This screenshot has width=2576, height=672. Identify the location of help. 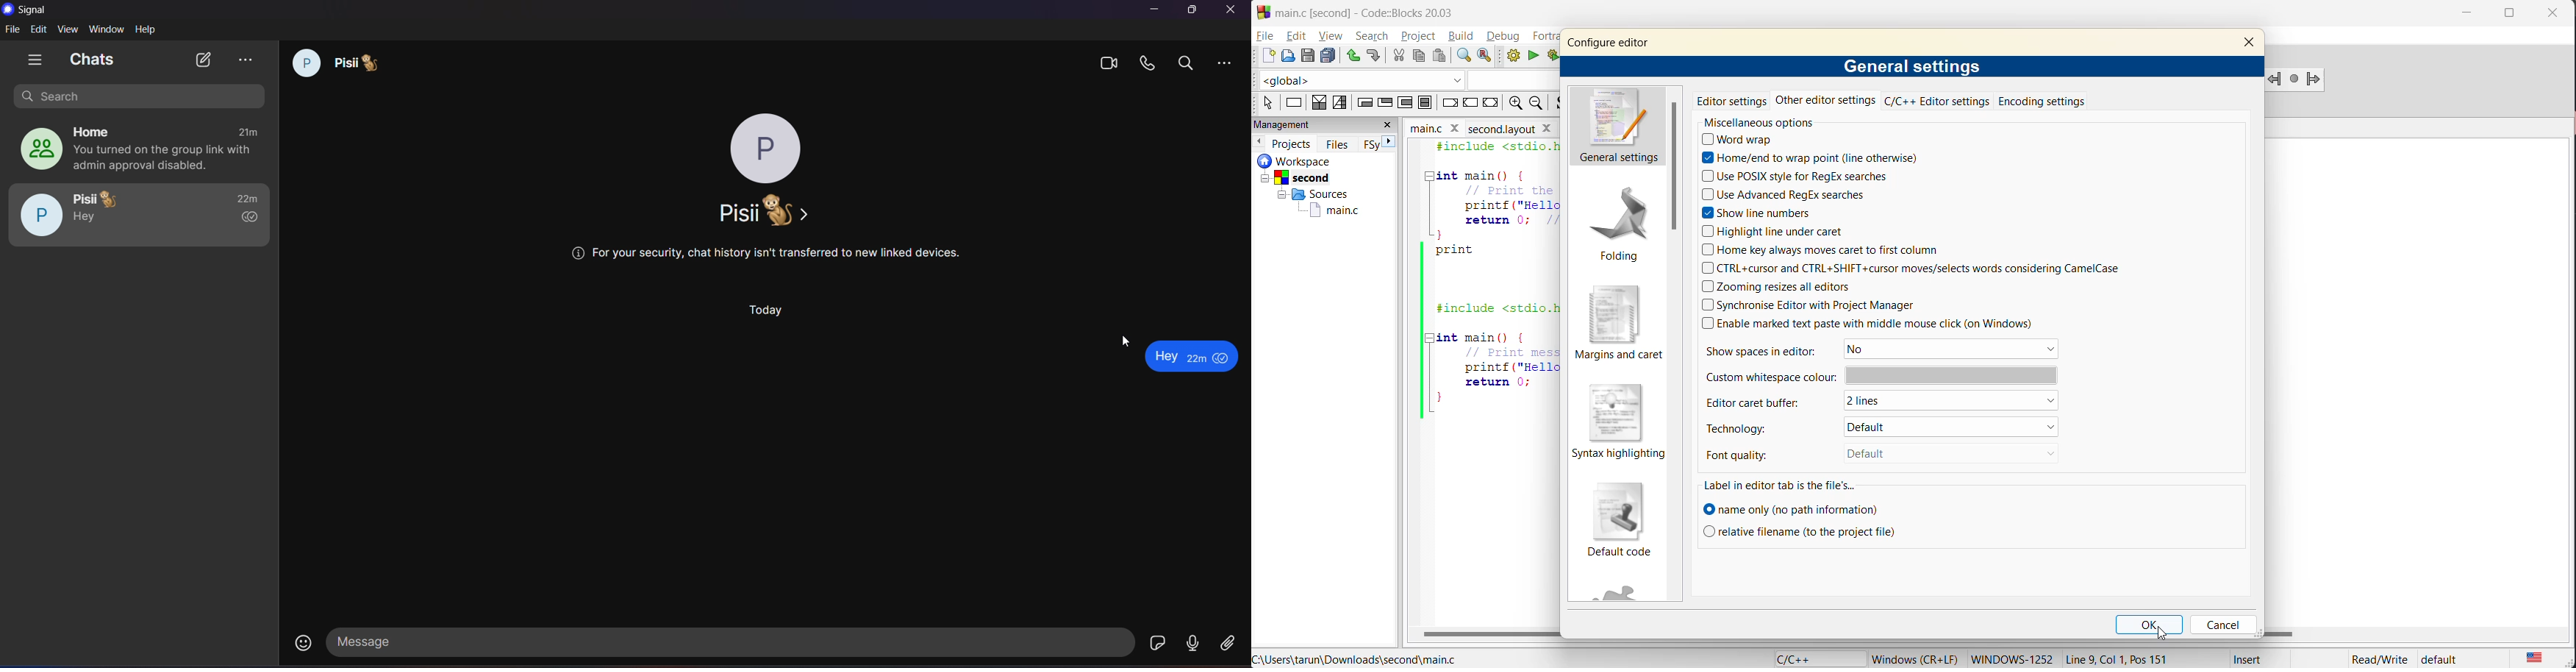
(145, 29).